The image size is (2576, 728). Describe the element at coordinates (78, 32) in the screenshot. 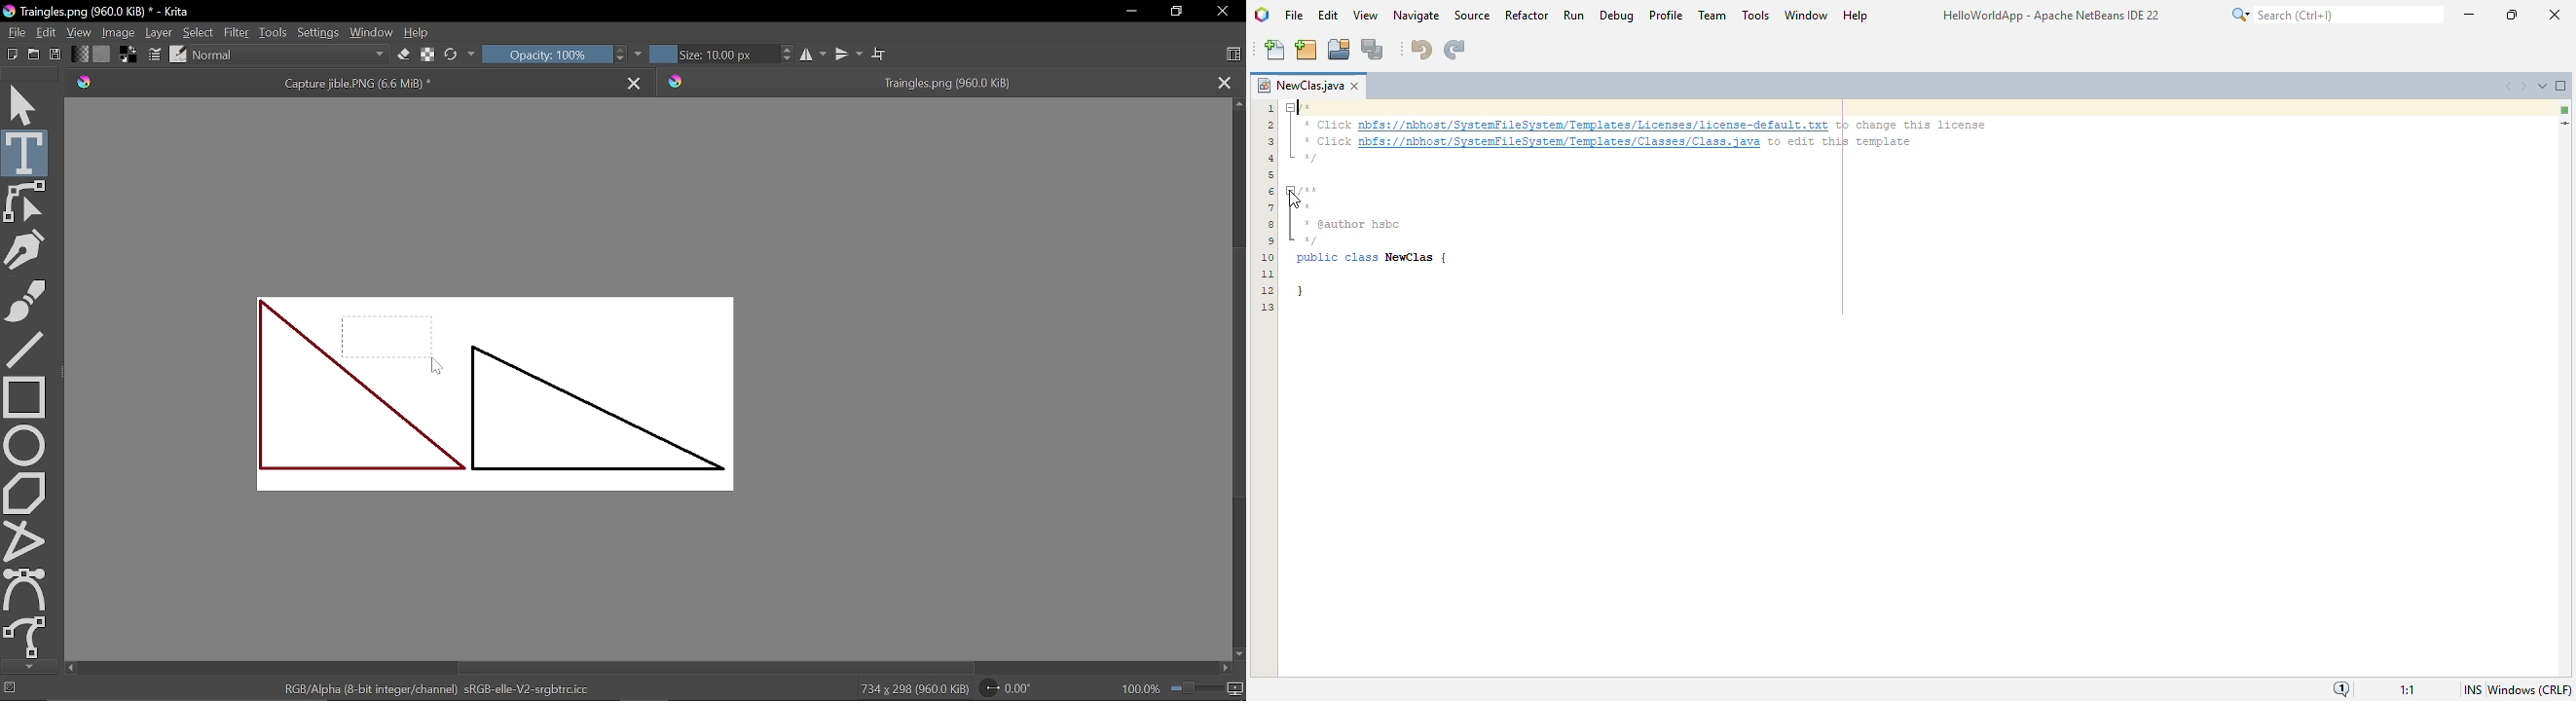

I see `View` at that location.